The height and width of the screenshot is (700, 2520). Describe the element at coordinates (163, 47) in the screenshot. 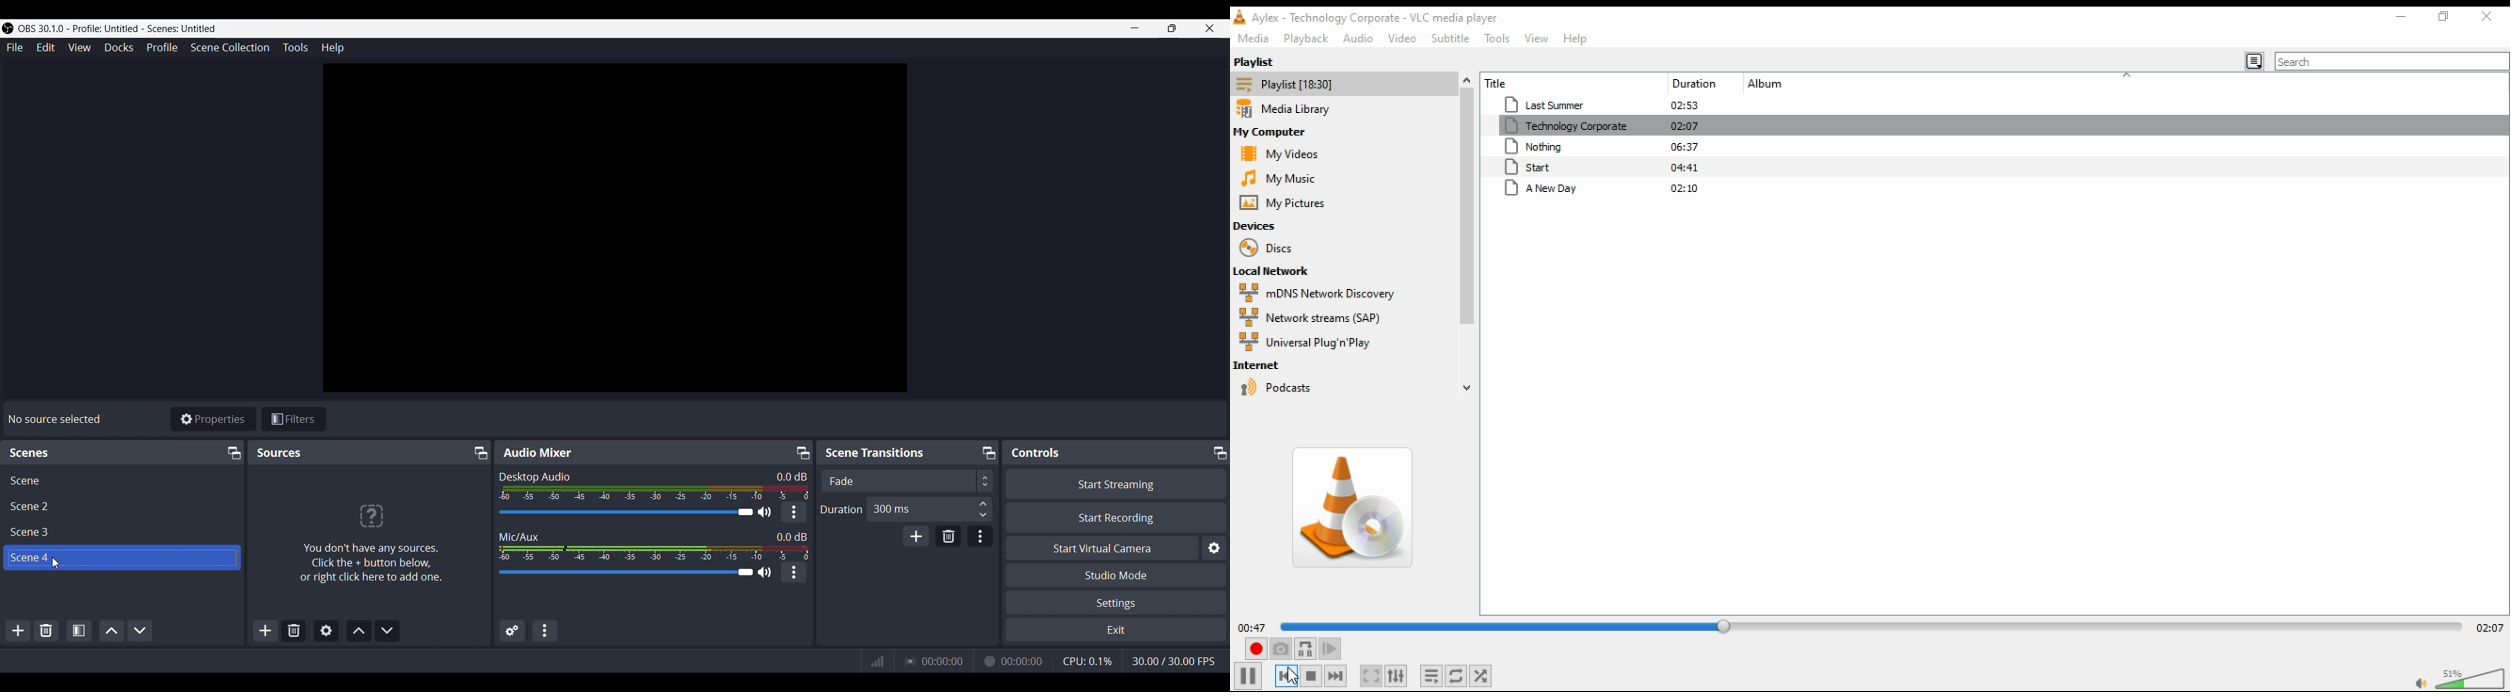

I see `Profile` at that location.